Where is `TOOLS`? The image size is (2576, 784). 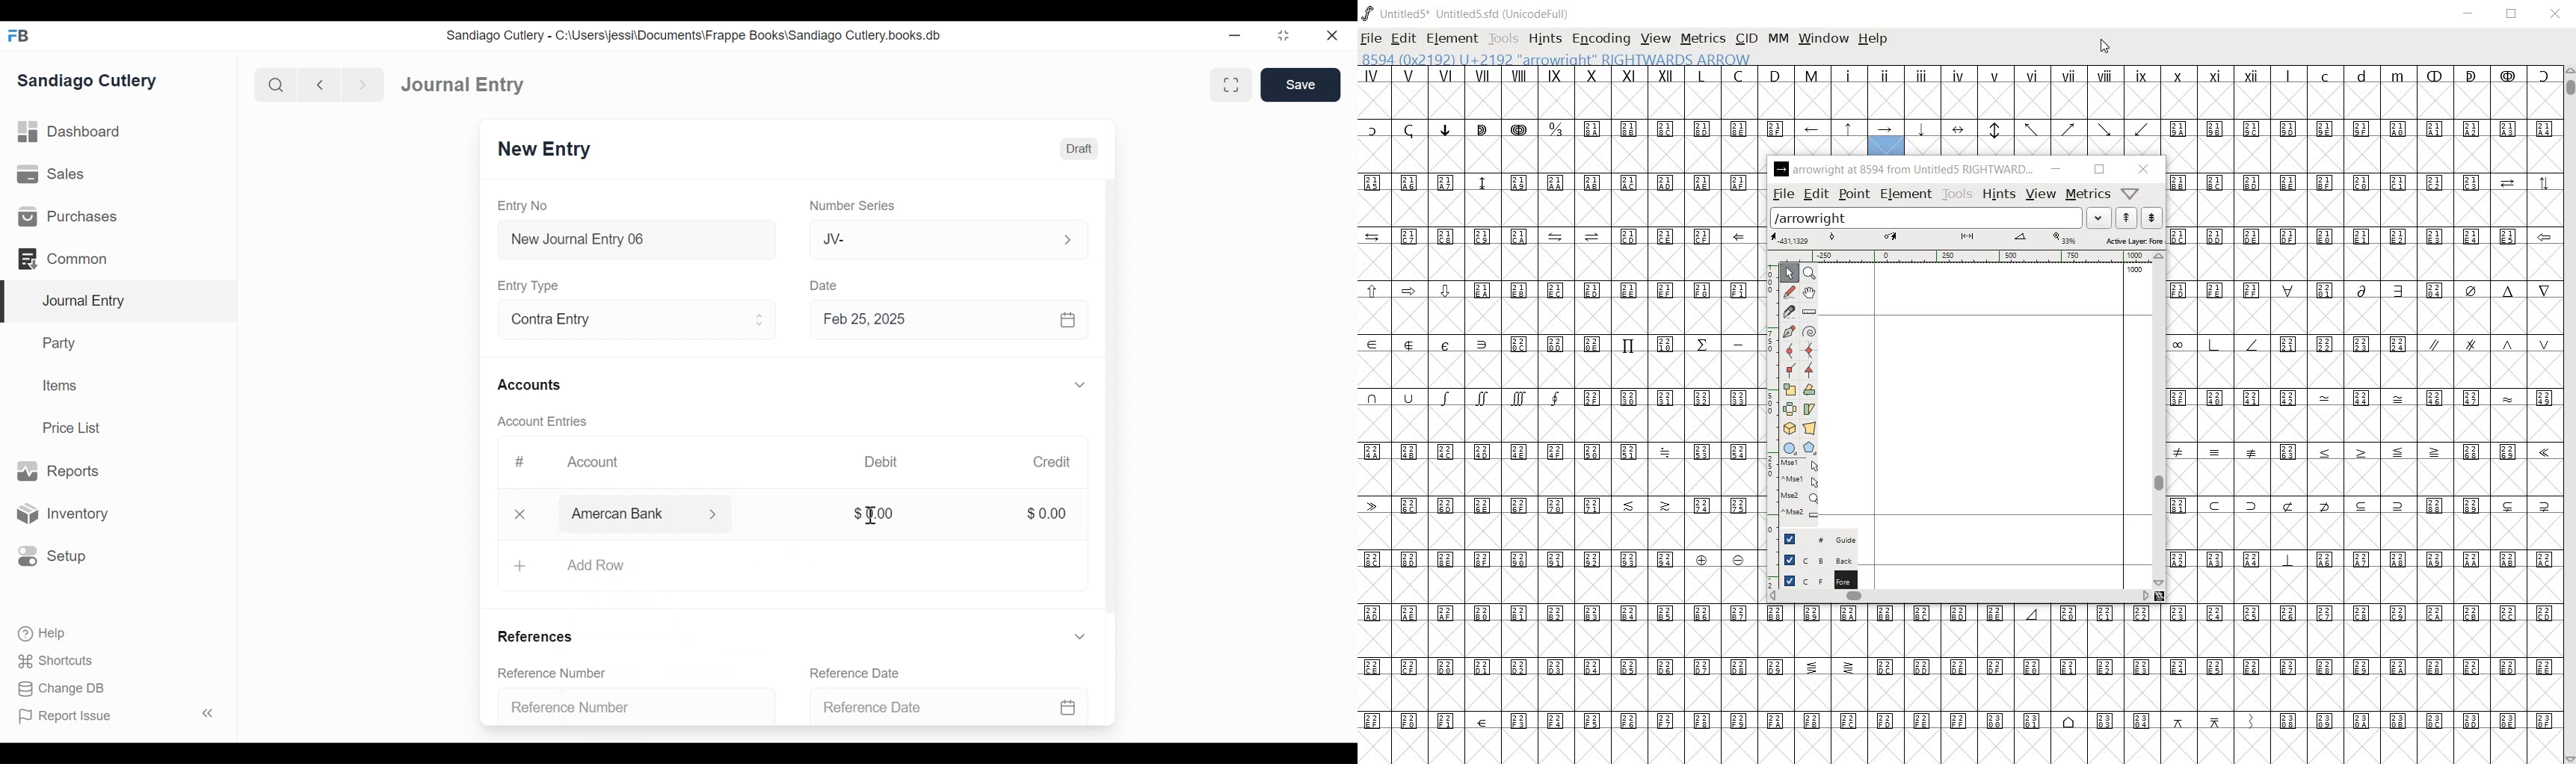
TOOLS is located at coordinates (1502, 40).